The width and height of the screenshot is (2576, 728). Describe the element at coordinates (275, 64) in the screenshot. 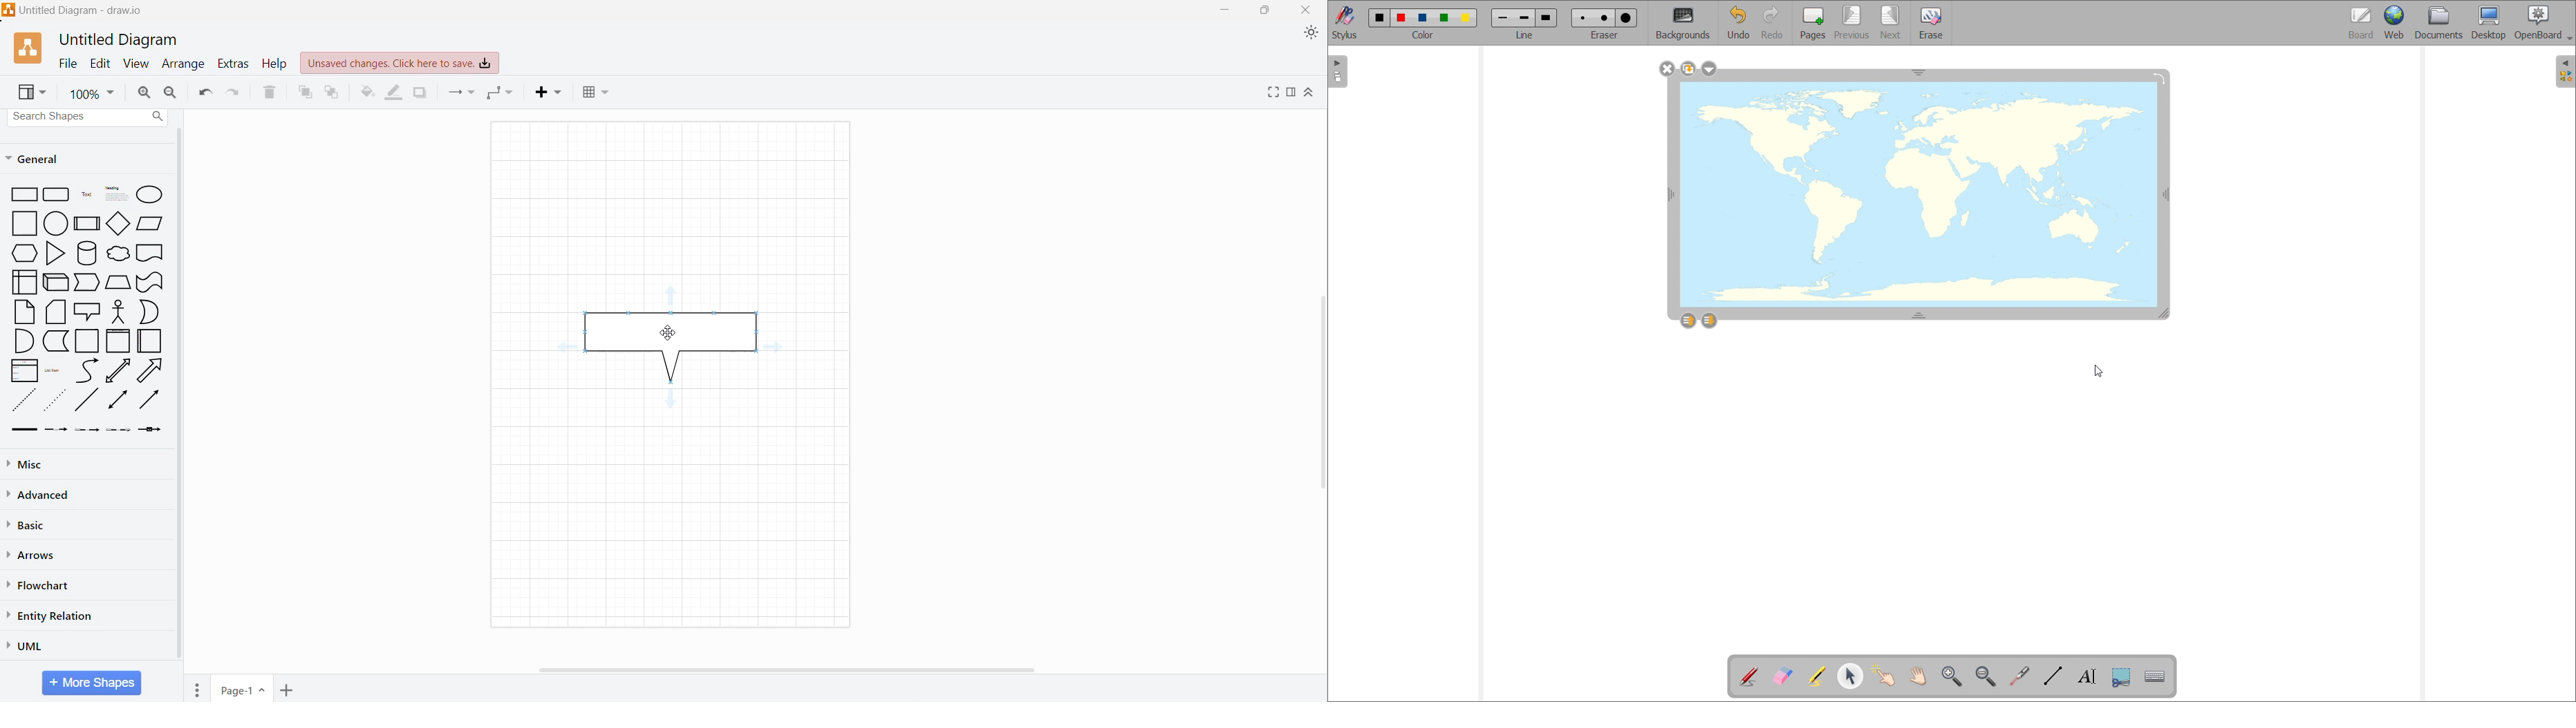

I see `Help` at that location.